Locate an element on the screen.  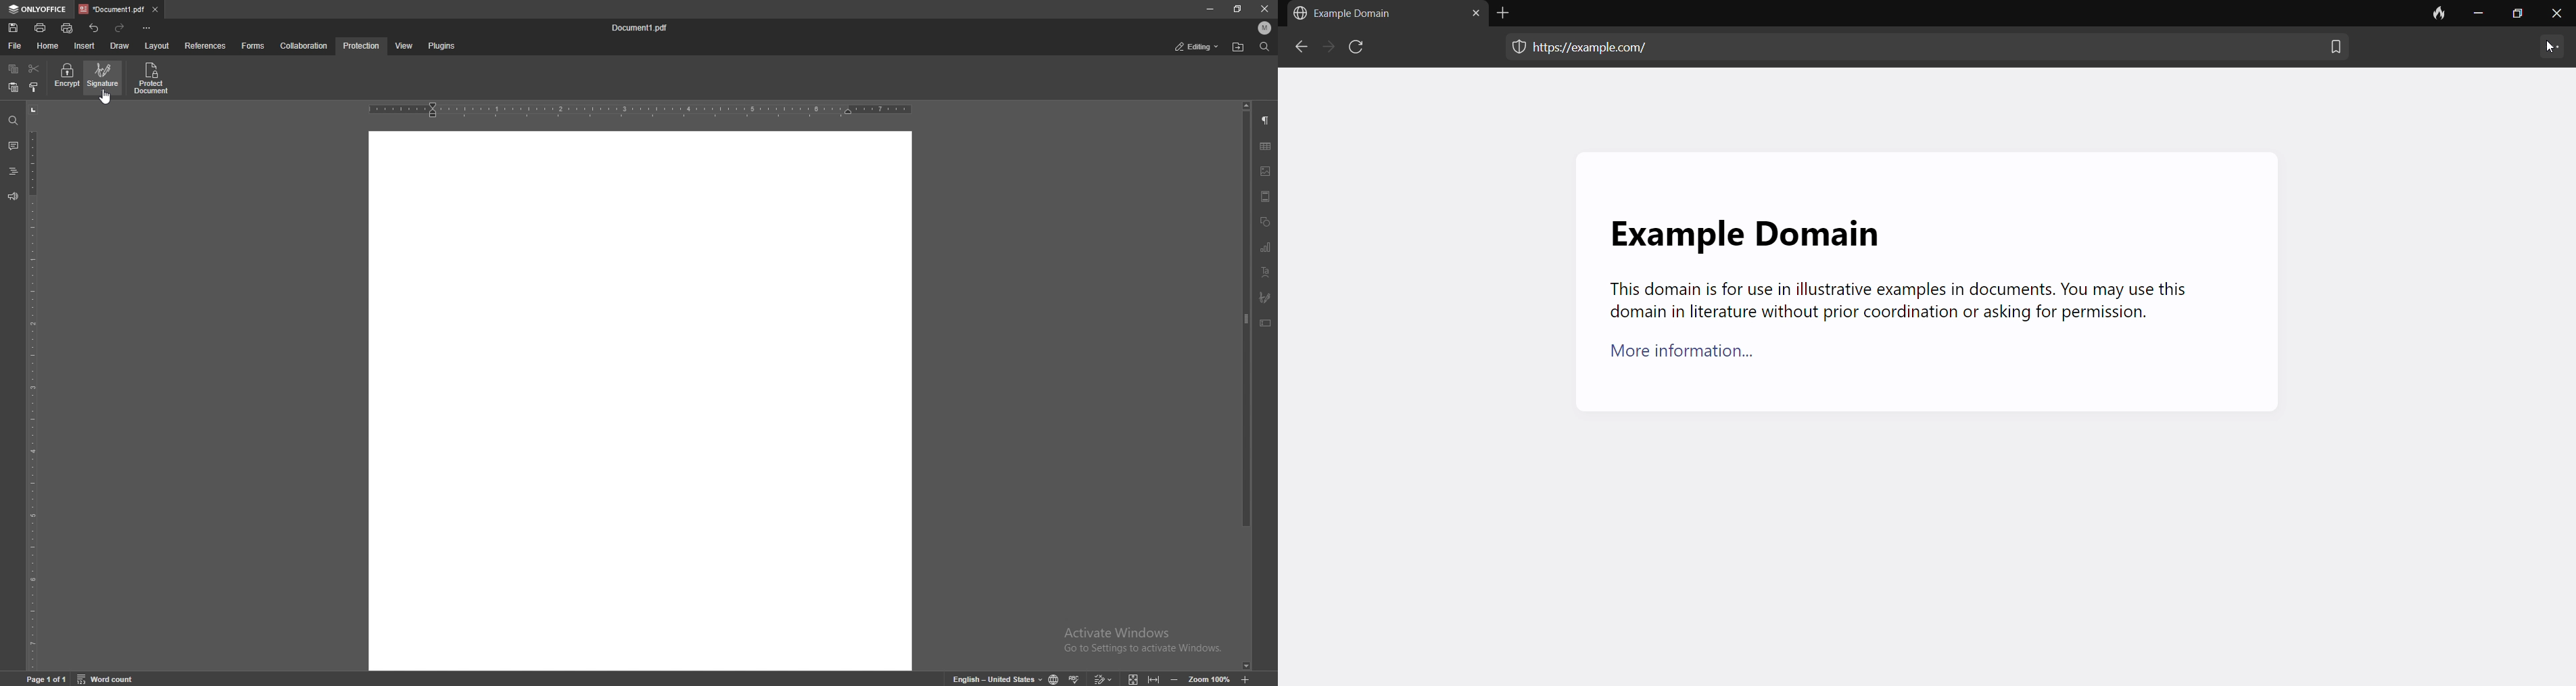
quick print is located at coordinates (68, 29).